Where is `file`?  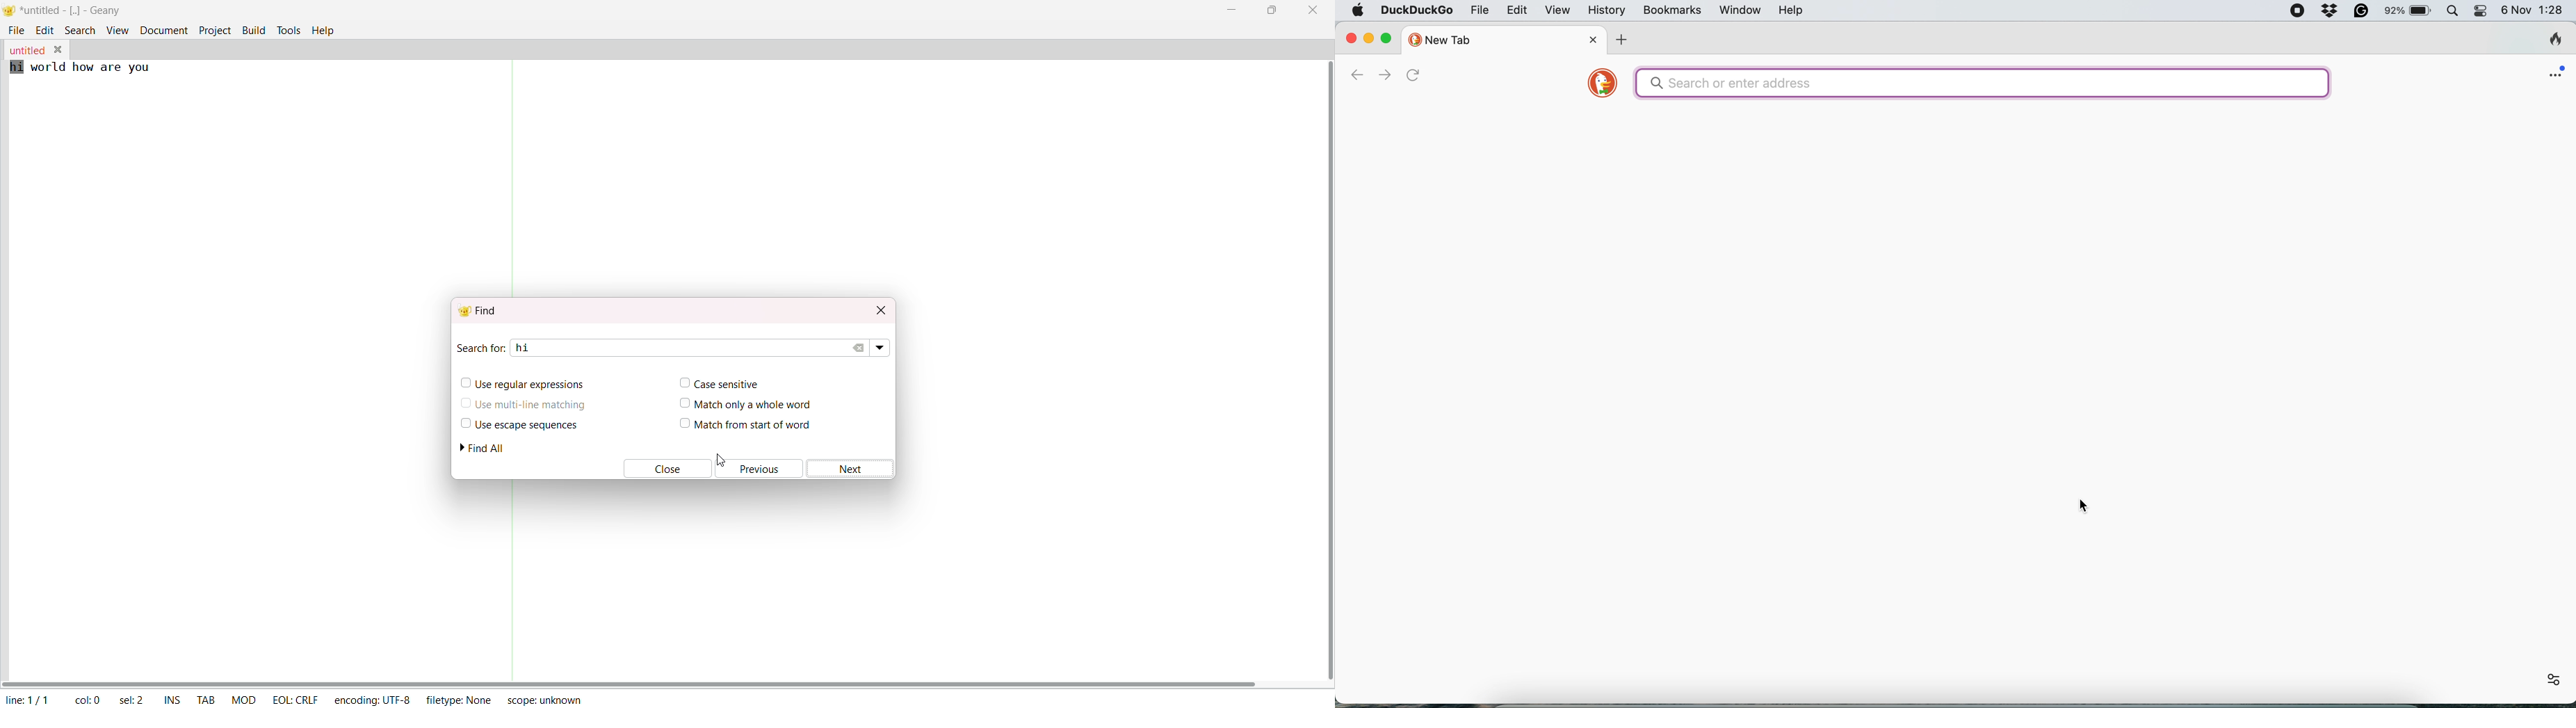
file is located at coordinates (1477, 11).